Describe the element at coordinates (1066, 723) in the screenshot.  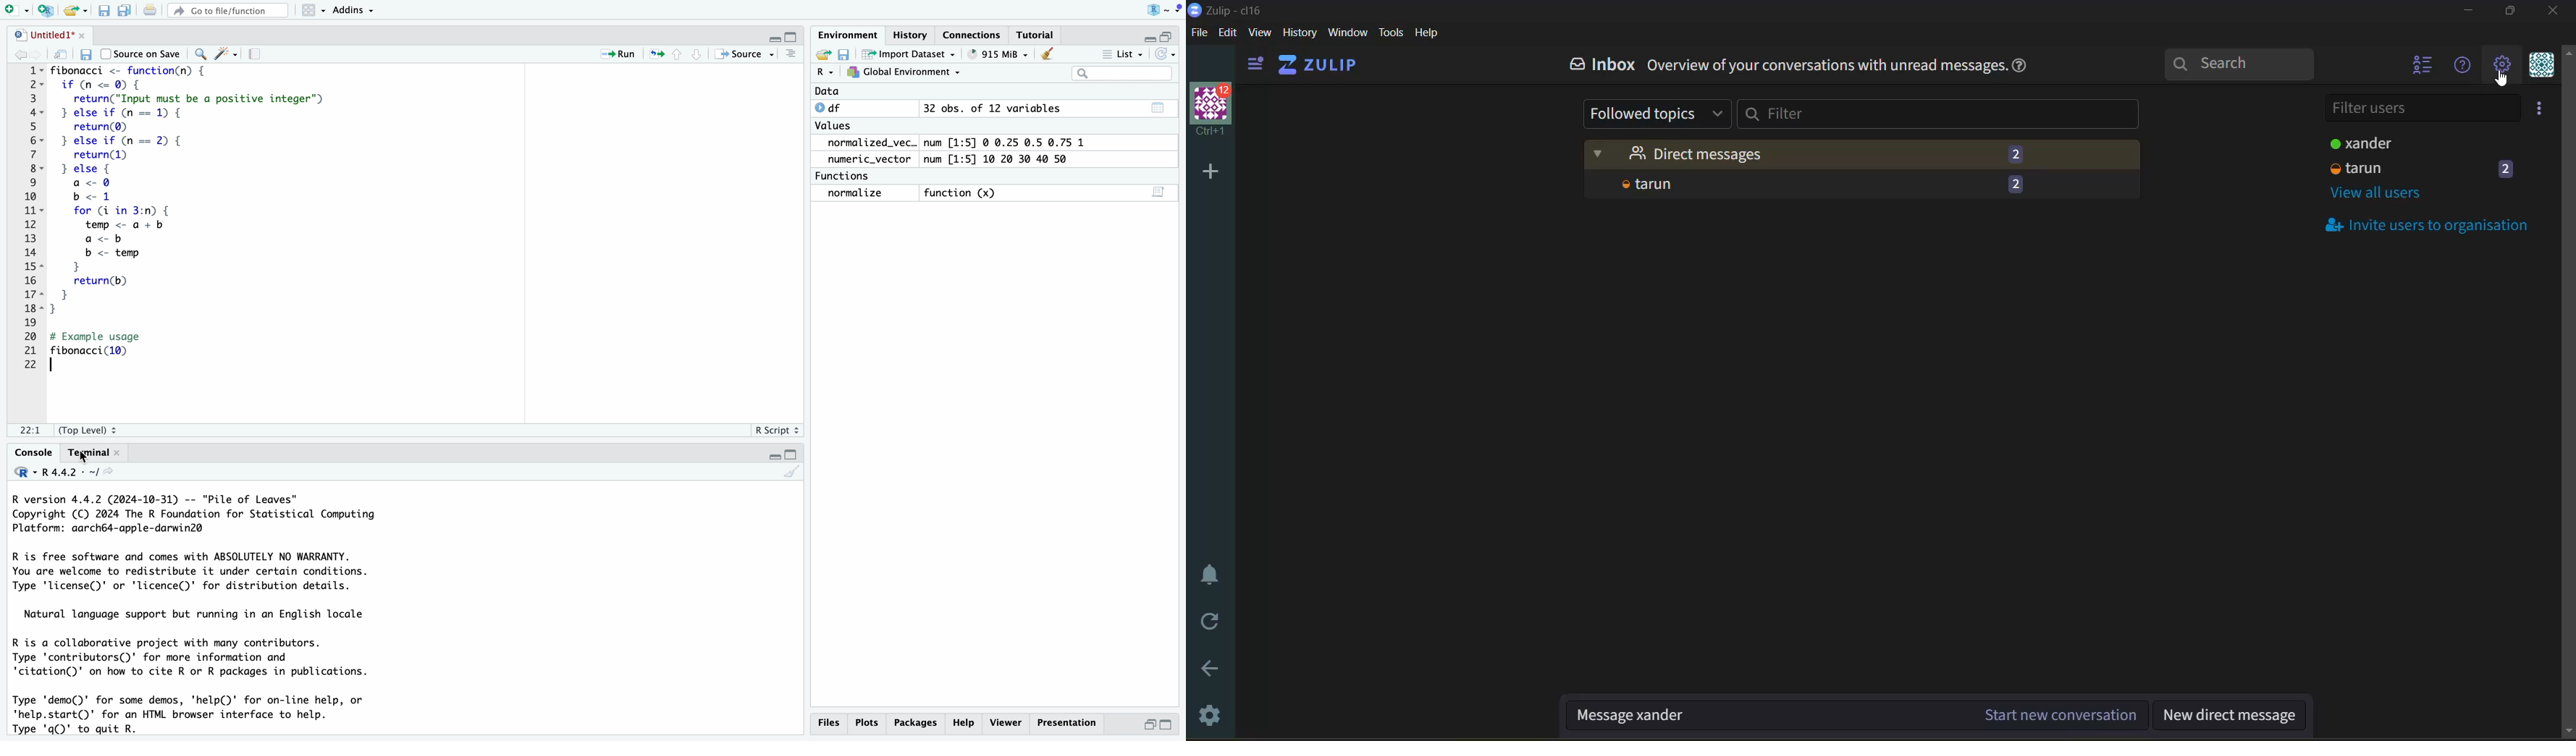
I see `presentation` at that location.